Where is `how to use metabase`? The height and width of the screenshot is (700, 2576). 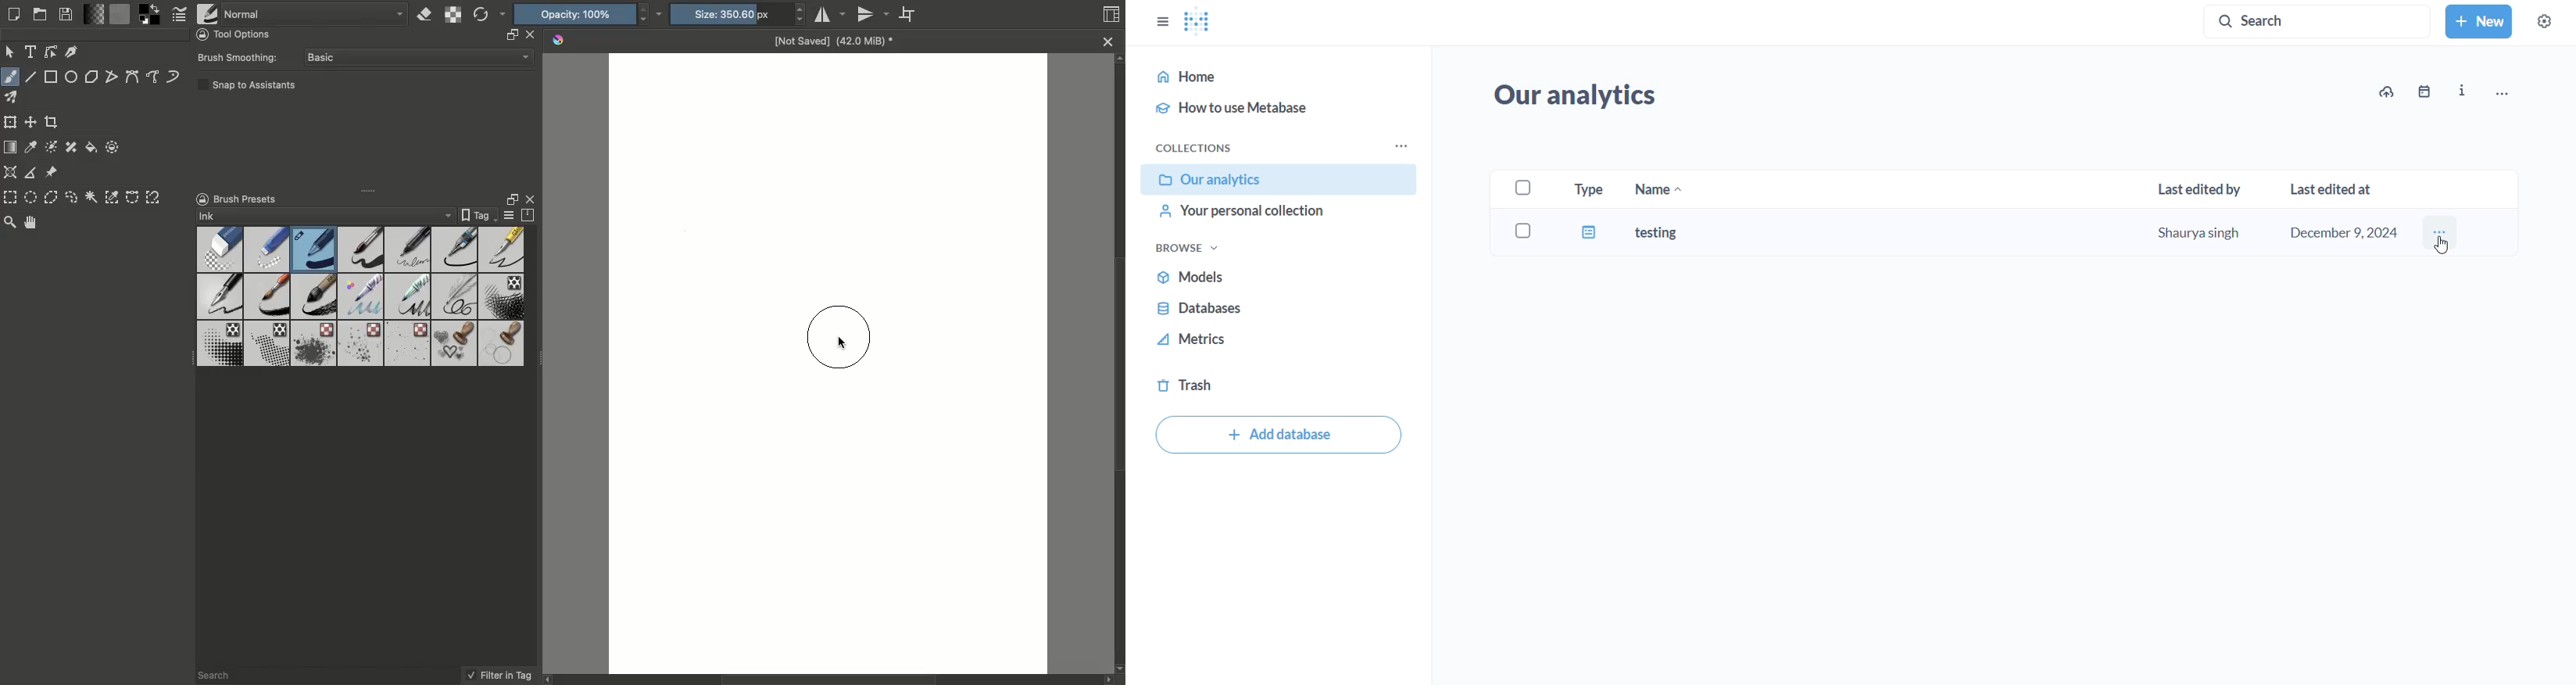 how to use metabase is located at coordinates (1271, 106).